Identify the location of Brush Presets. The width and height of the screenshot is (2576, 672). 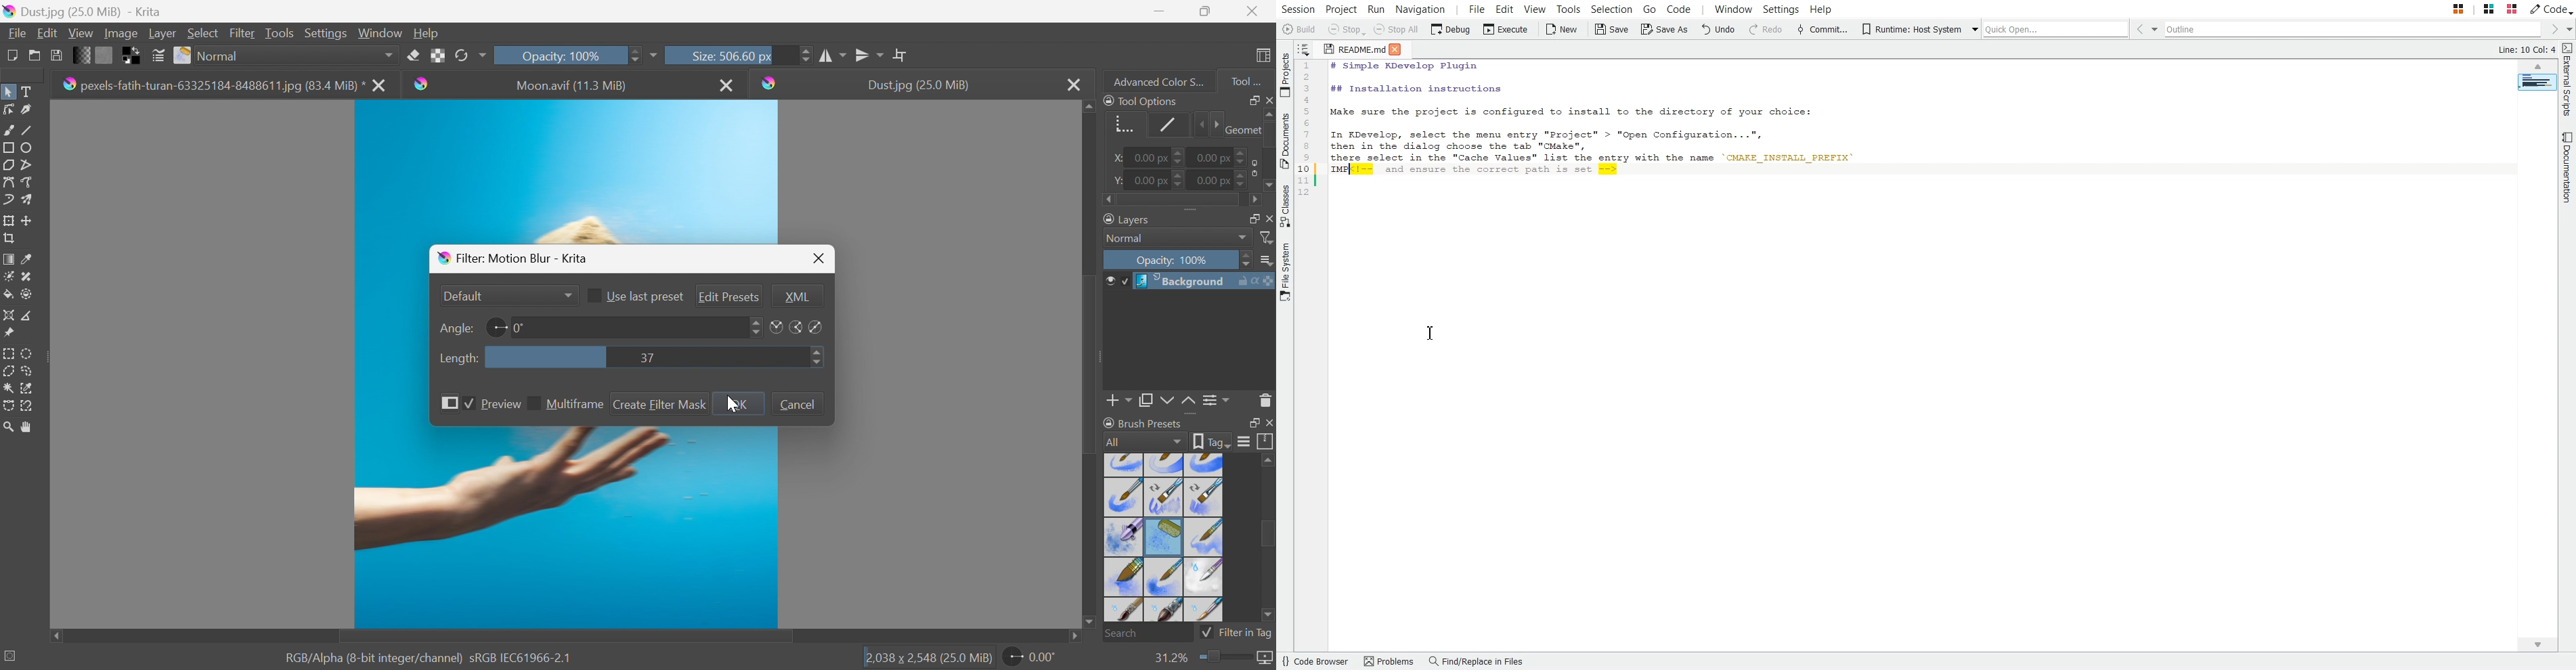
(1143, 423).